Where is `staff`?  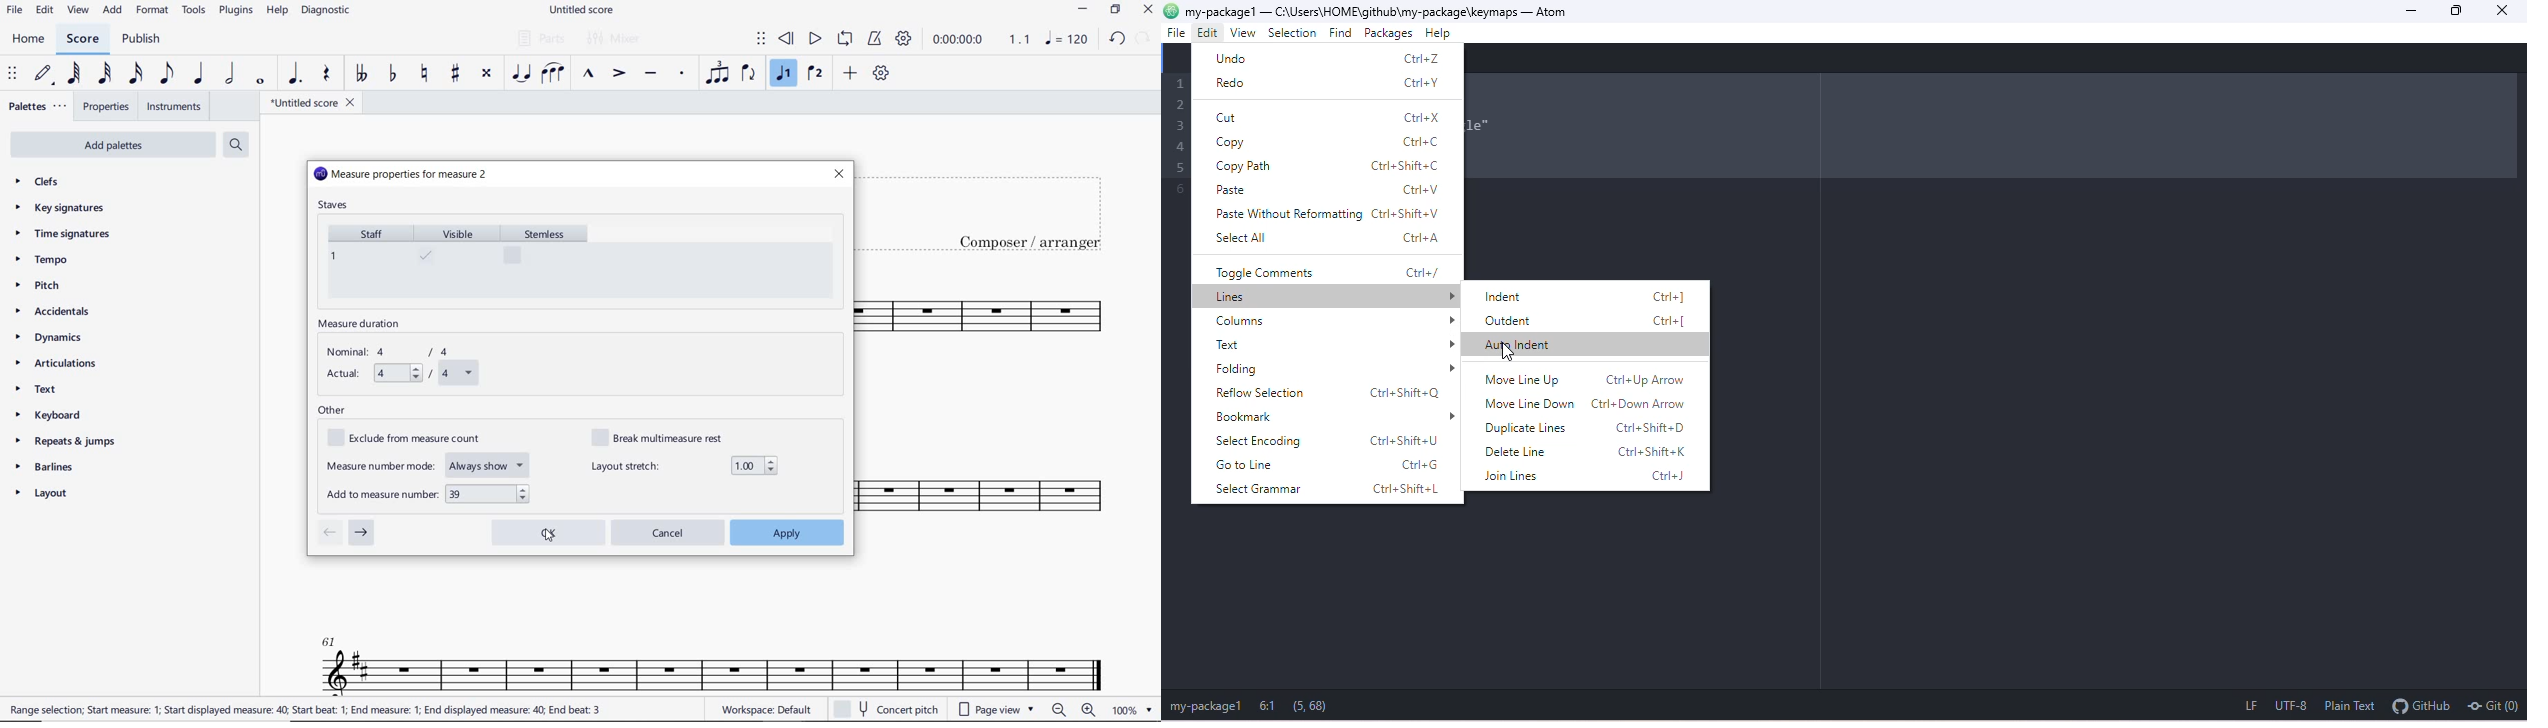 staff is located at coordinates (367, 260).